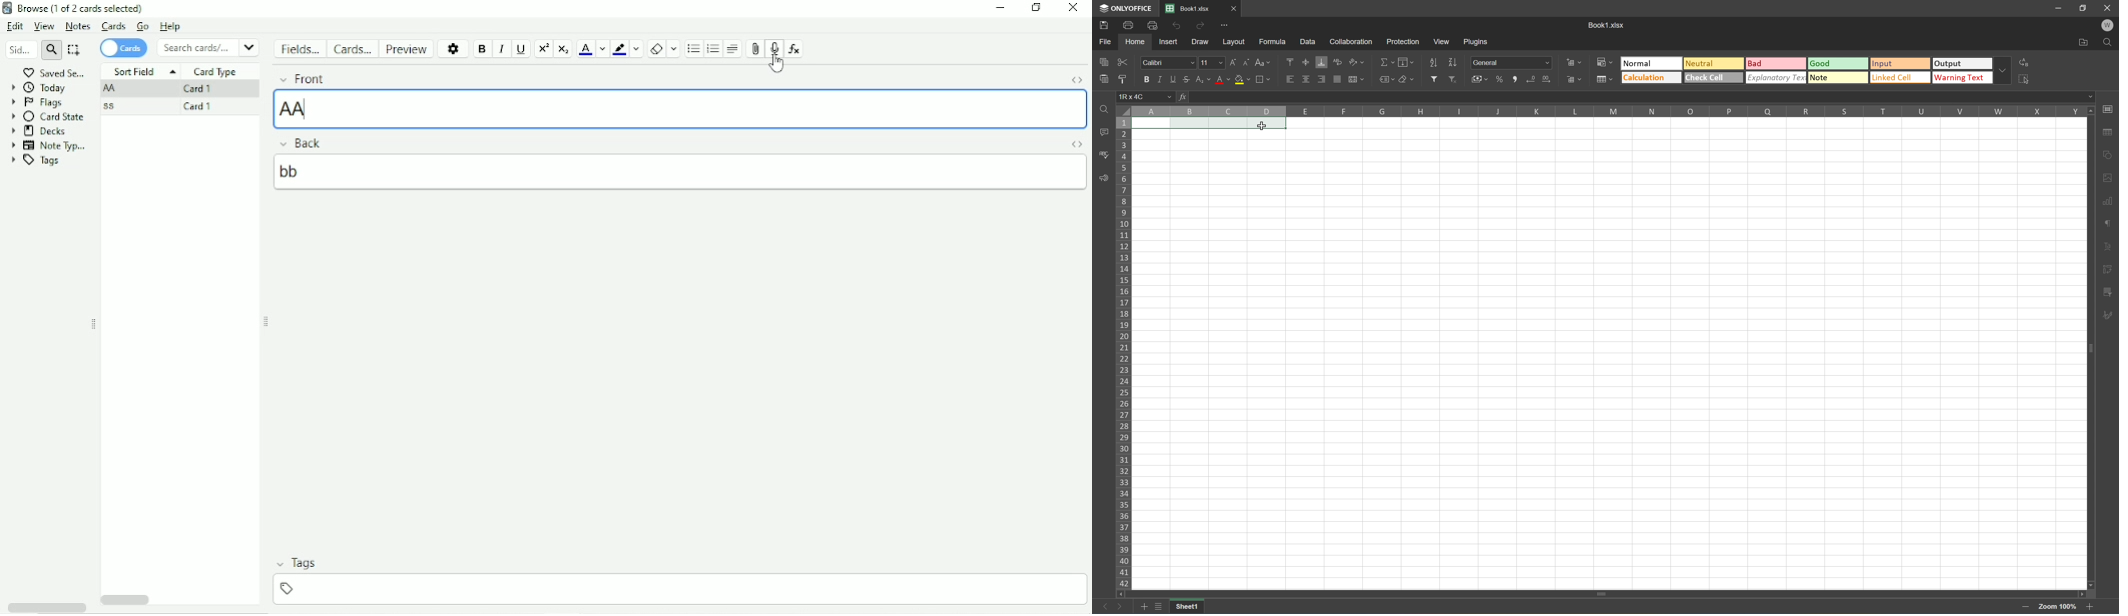 The height and width of the screenshot is (616, 2128). Describe the element at coordinates (670, 172) in the screenshot. I see `bb` at that location.